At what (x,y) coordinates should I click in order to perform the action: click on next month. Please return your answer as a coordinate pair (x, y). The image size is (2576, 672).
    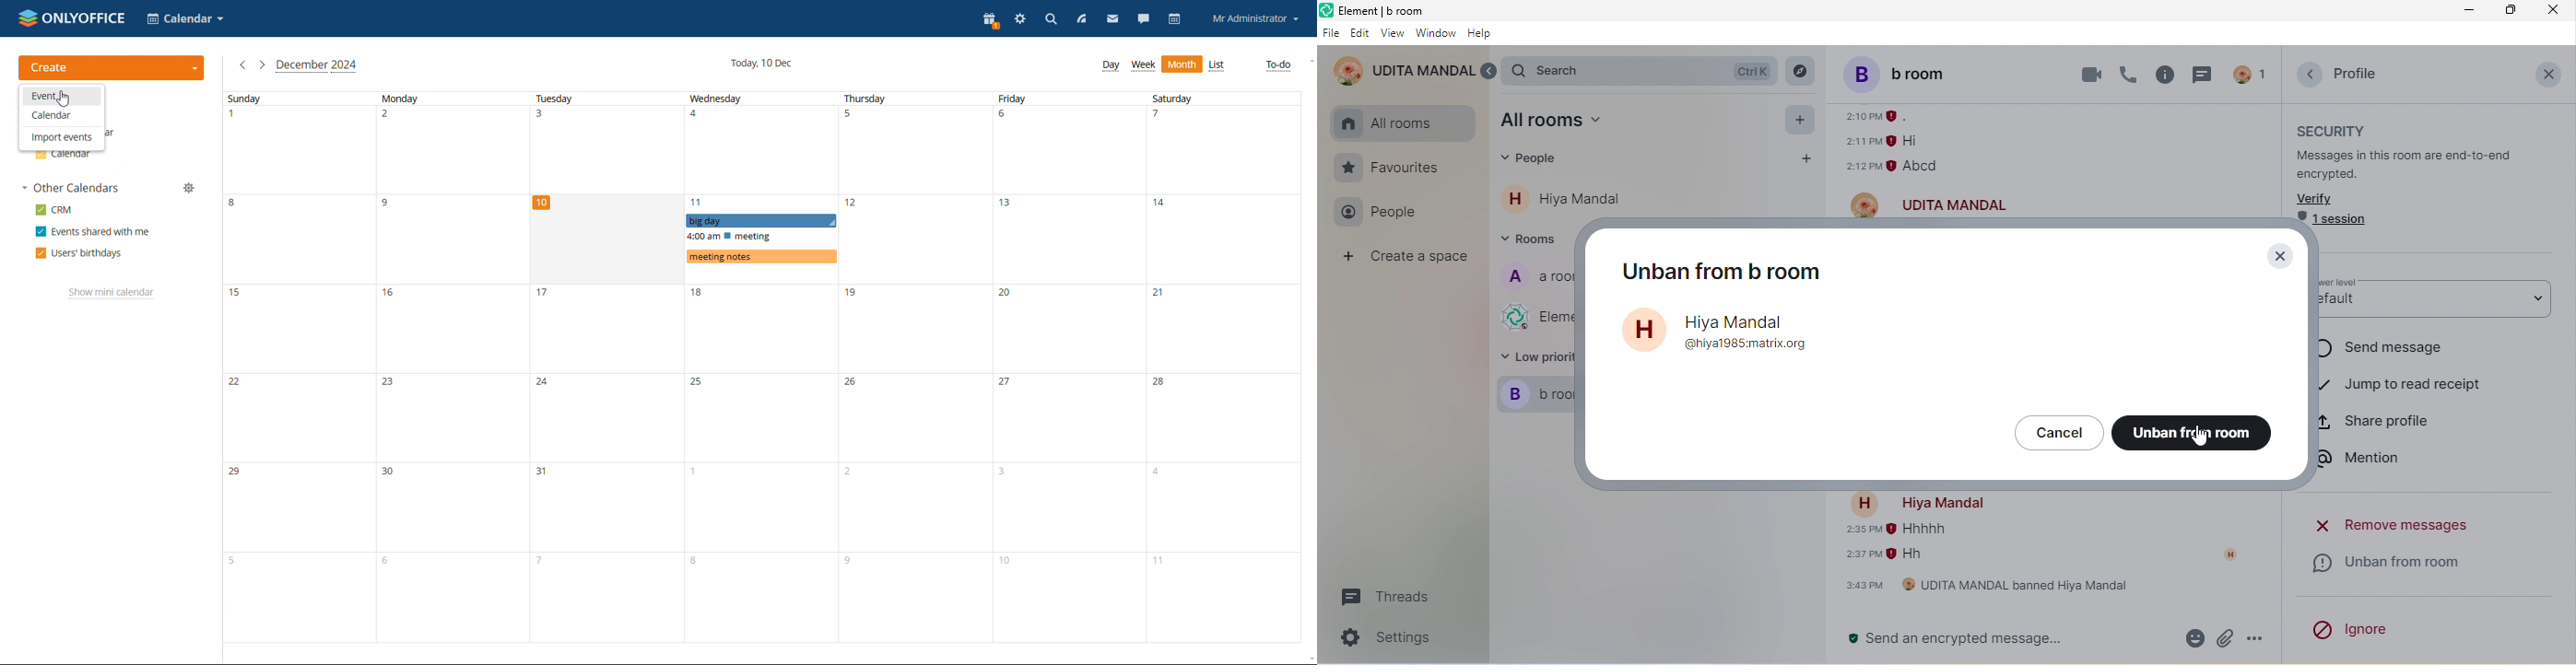
    Looking at the image, I should click on (262, 66).